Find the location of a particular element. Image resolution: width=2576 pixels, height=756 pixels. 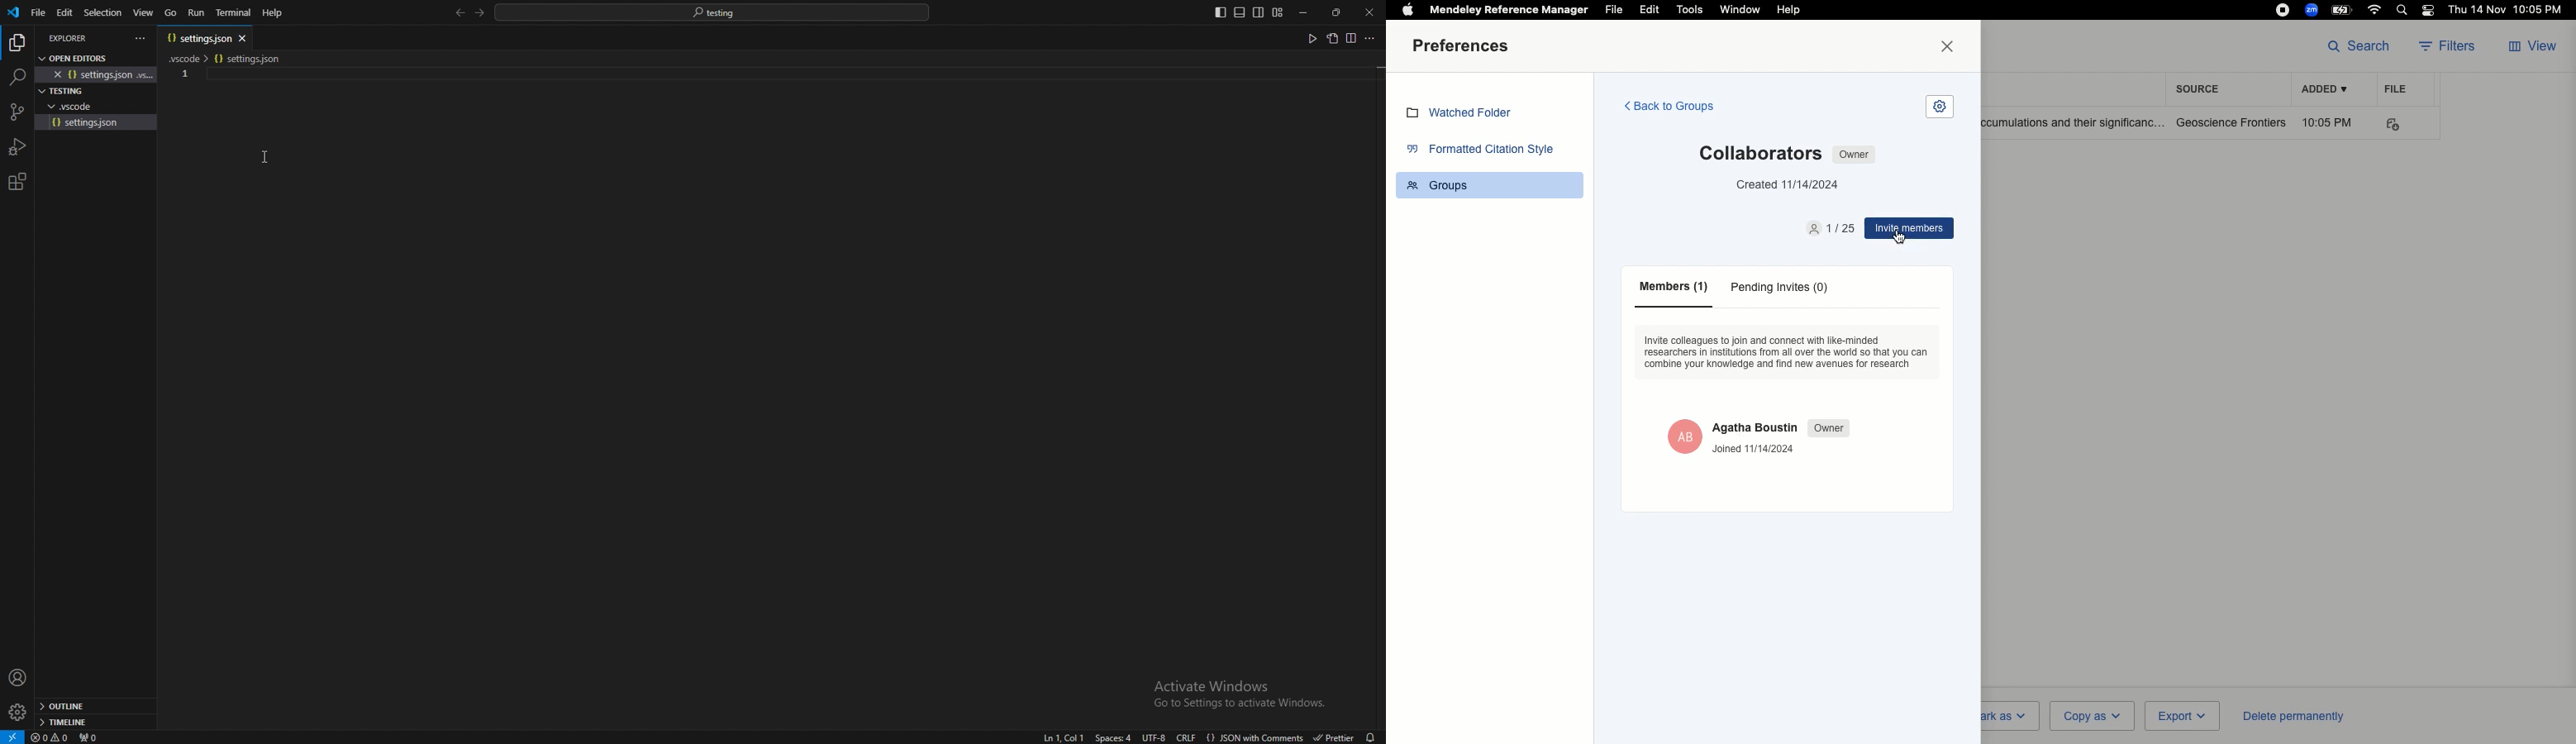

Copy as is located at coordinates (2091, 715).